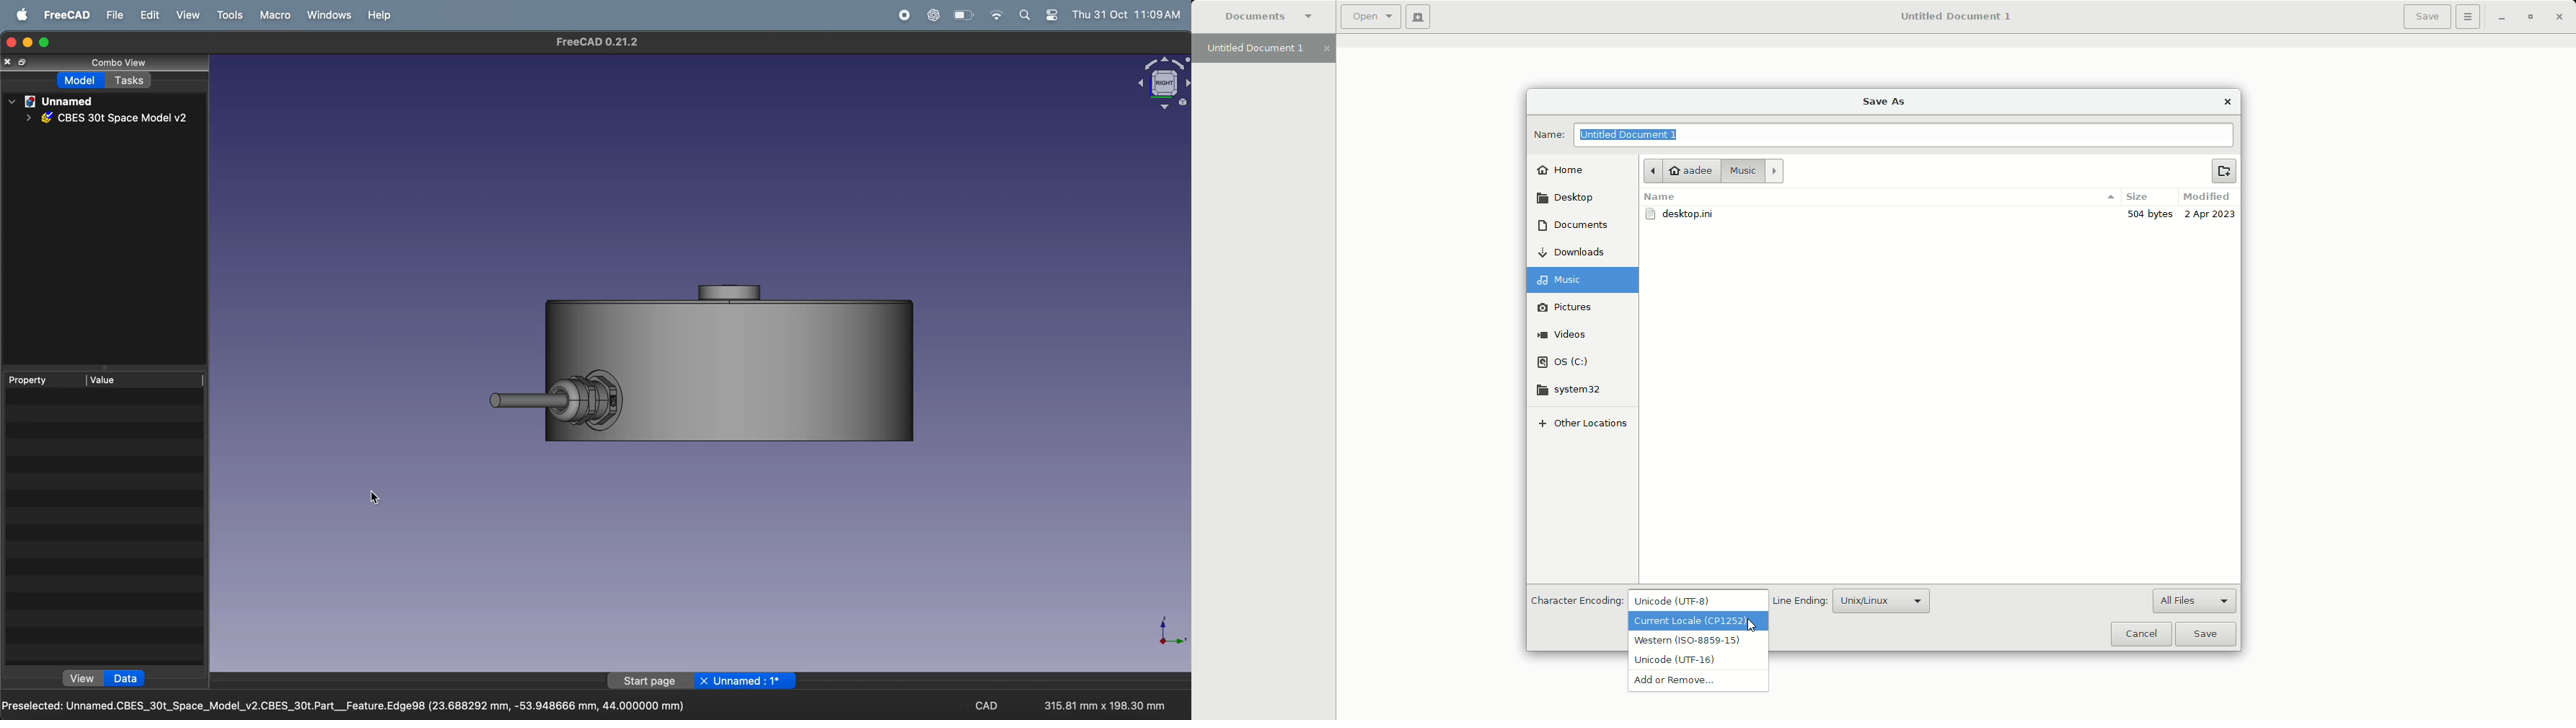 This screenshot has width=2576, height=728. I want to click on tasks, so click(131, 80).